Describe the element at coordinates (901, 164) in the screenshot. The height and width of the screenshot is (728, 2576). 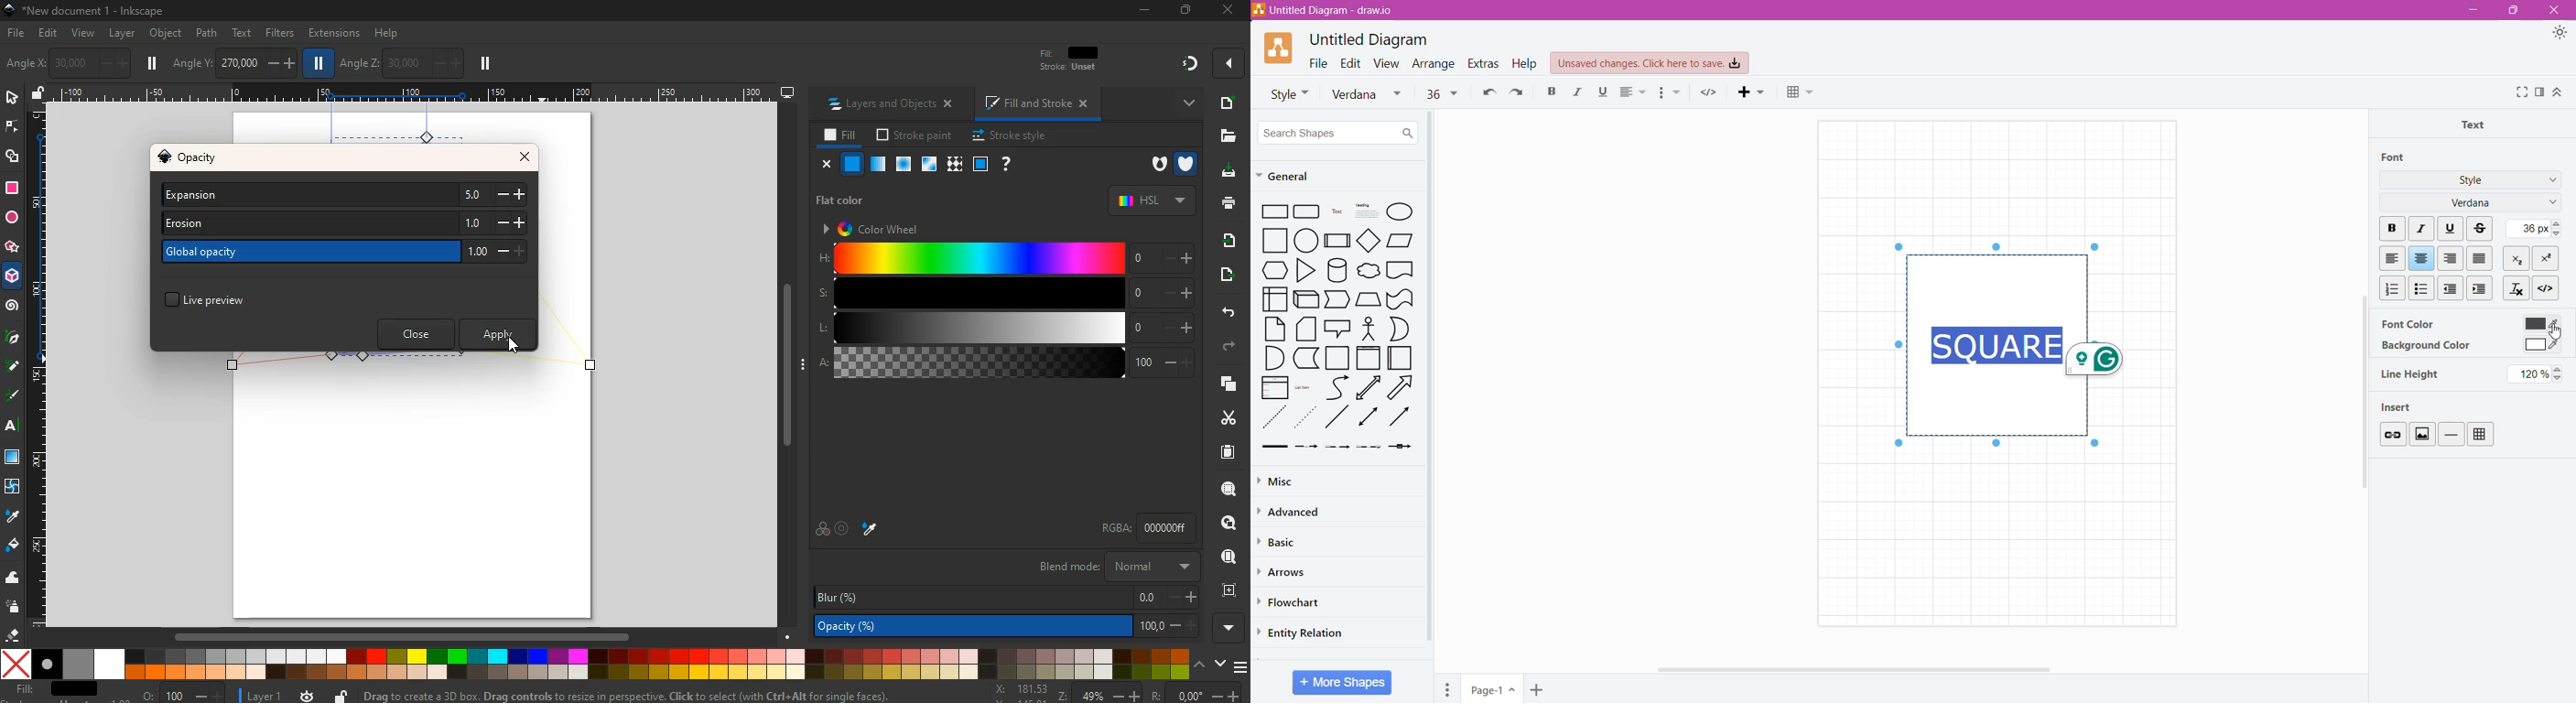
I see `ice` at that location.